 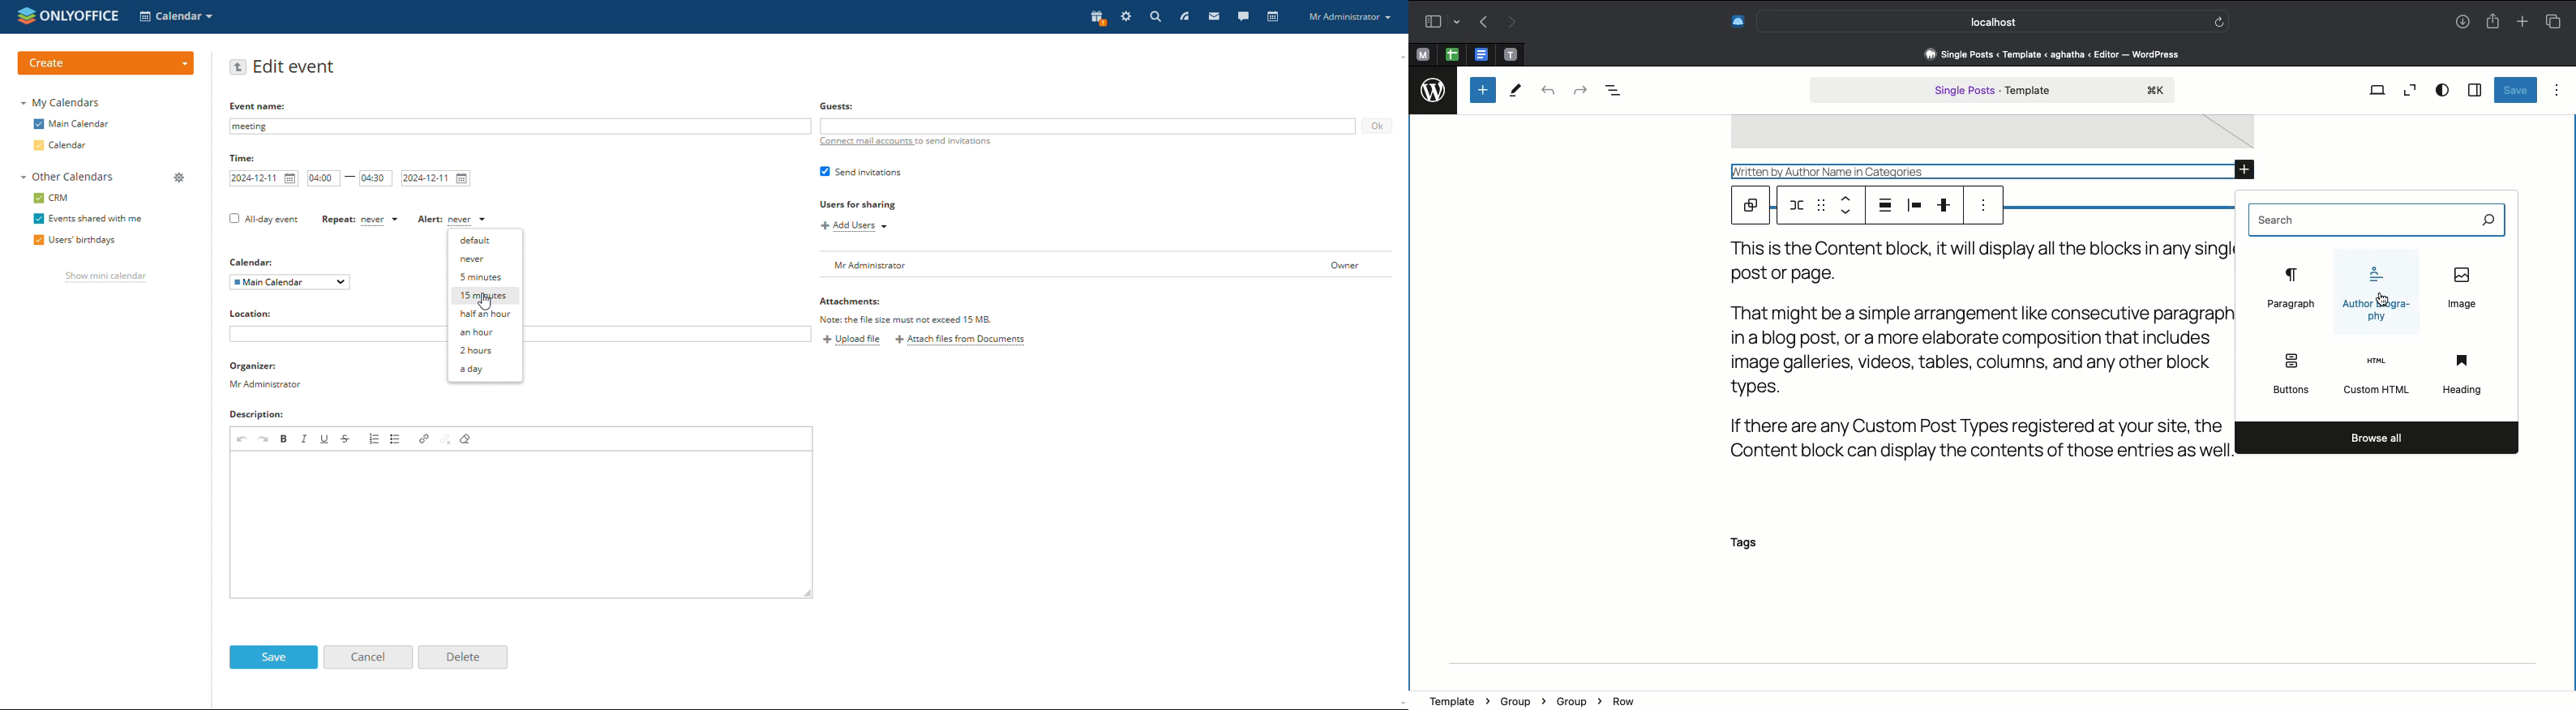 What do you see at coordinates (347, 439) in the screenshot?
I see `strikethrough` at bounding box center [347, 439].